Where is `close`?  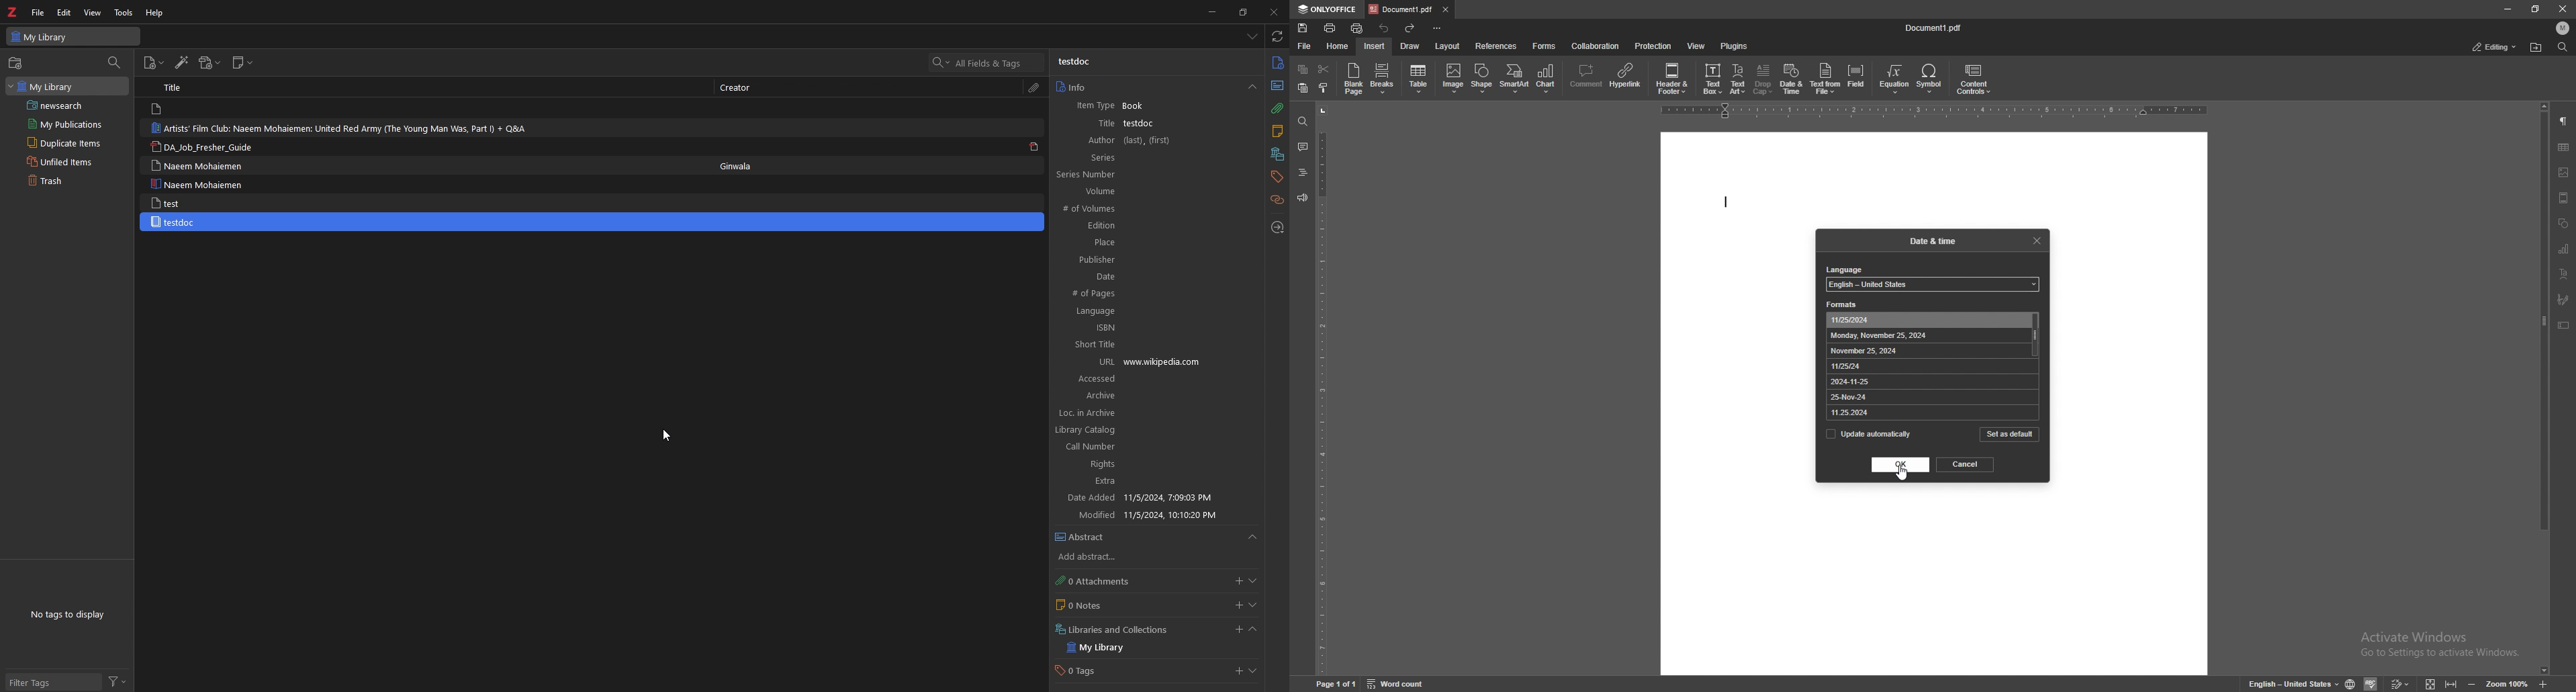
close is located at coordinates (1273, 11).